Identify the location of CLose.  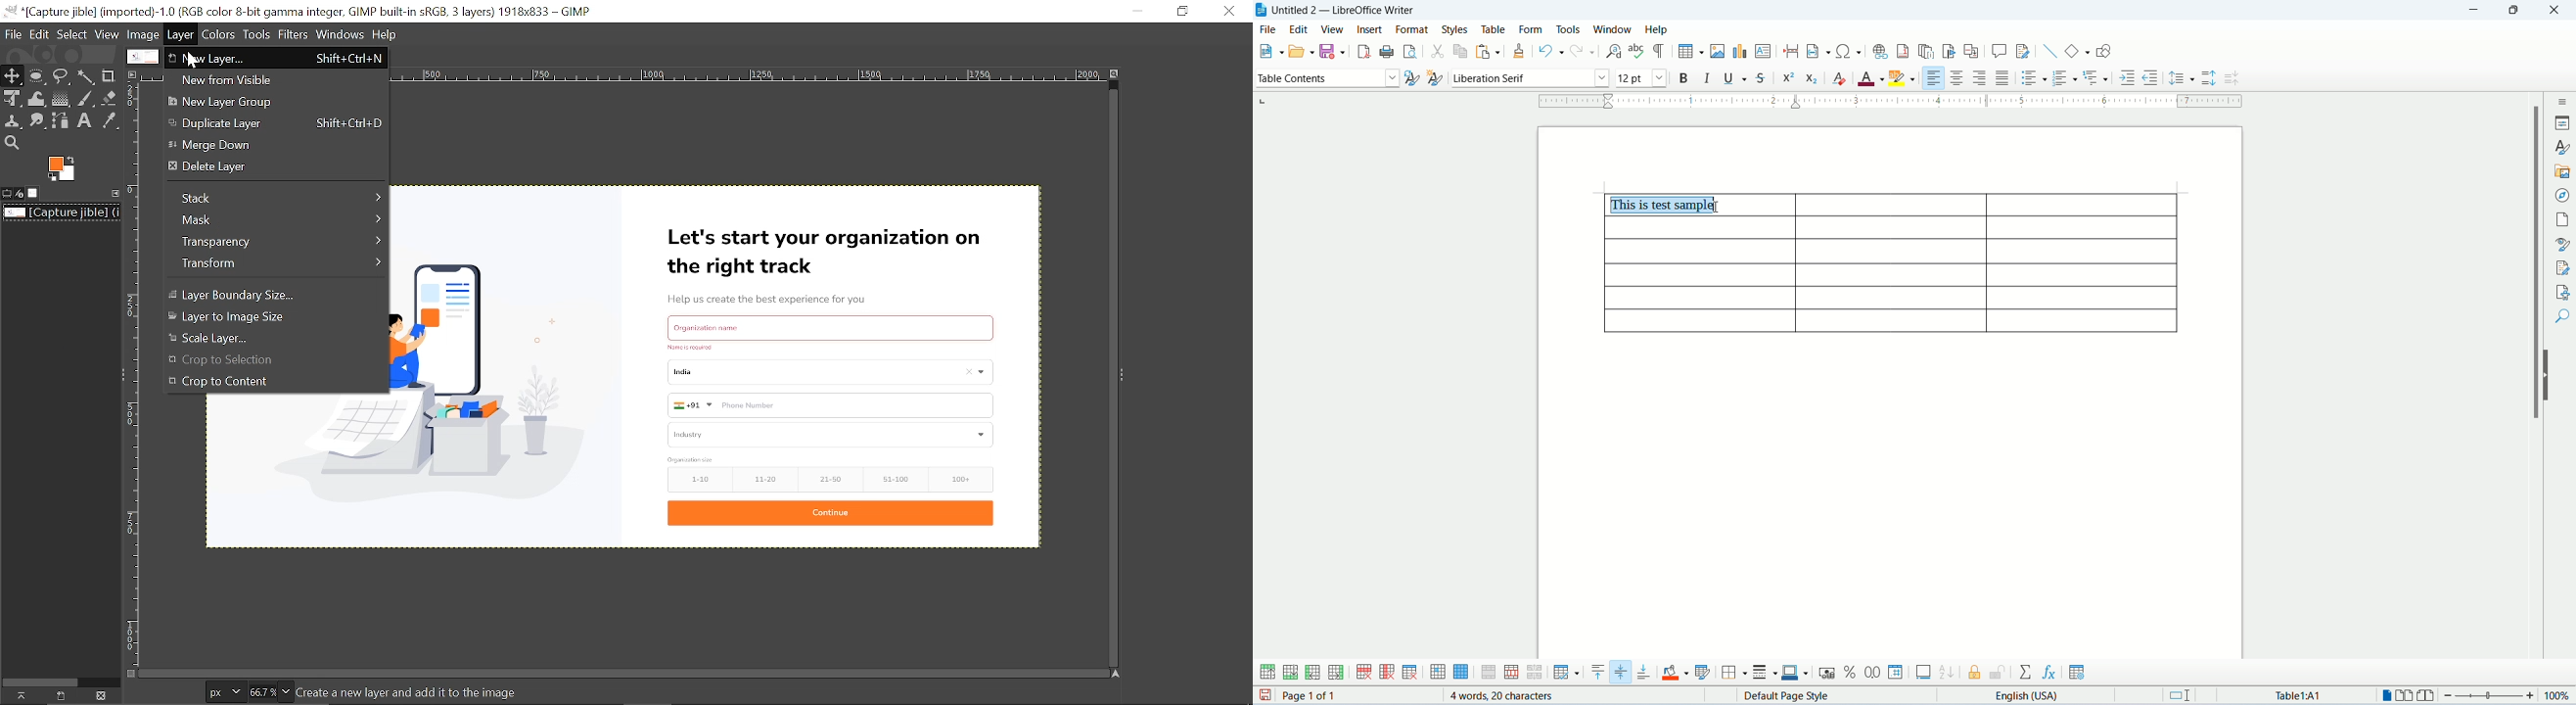
(1227, 10).